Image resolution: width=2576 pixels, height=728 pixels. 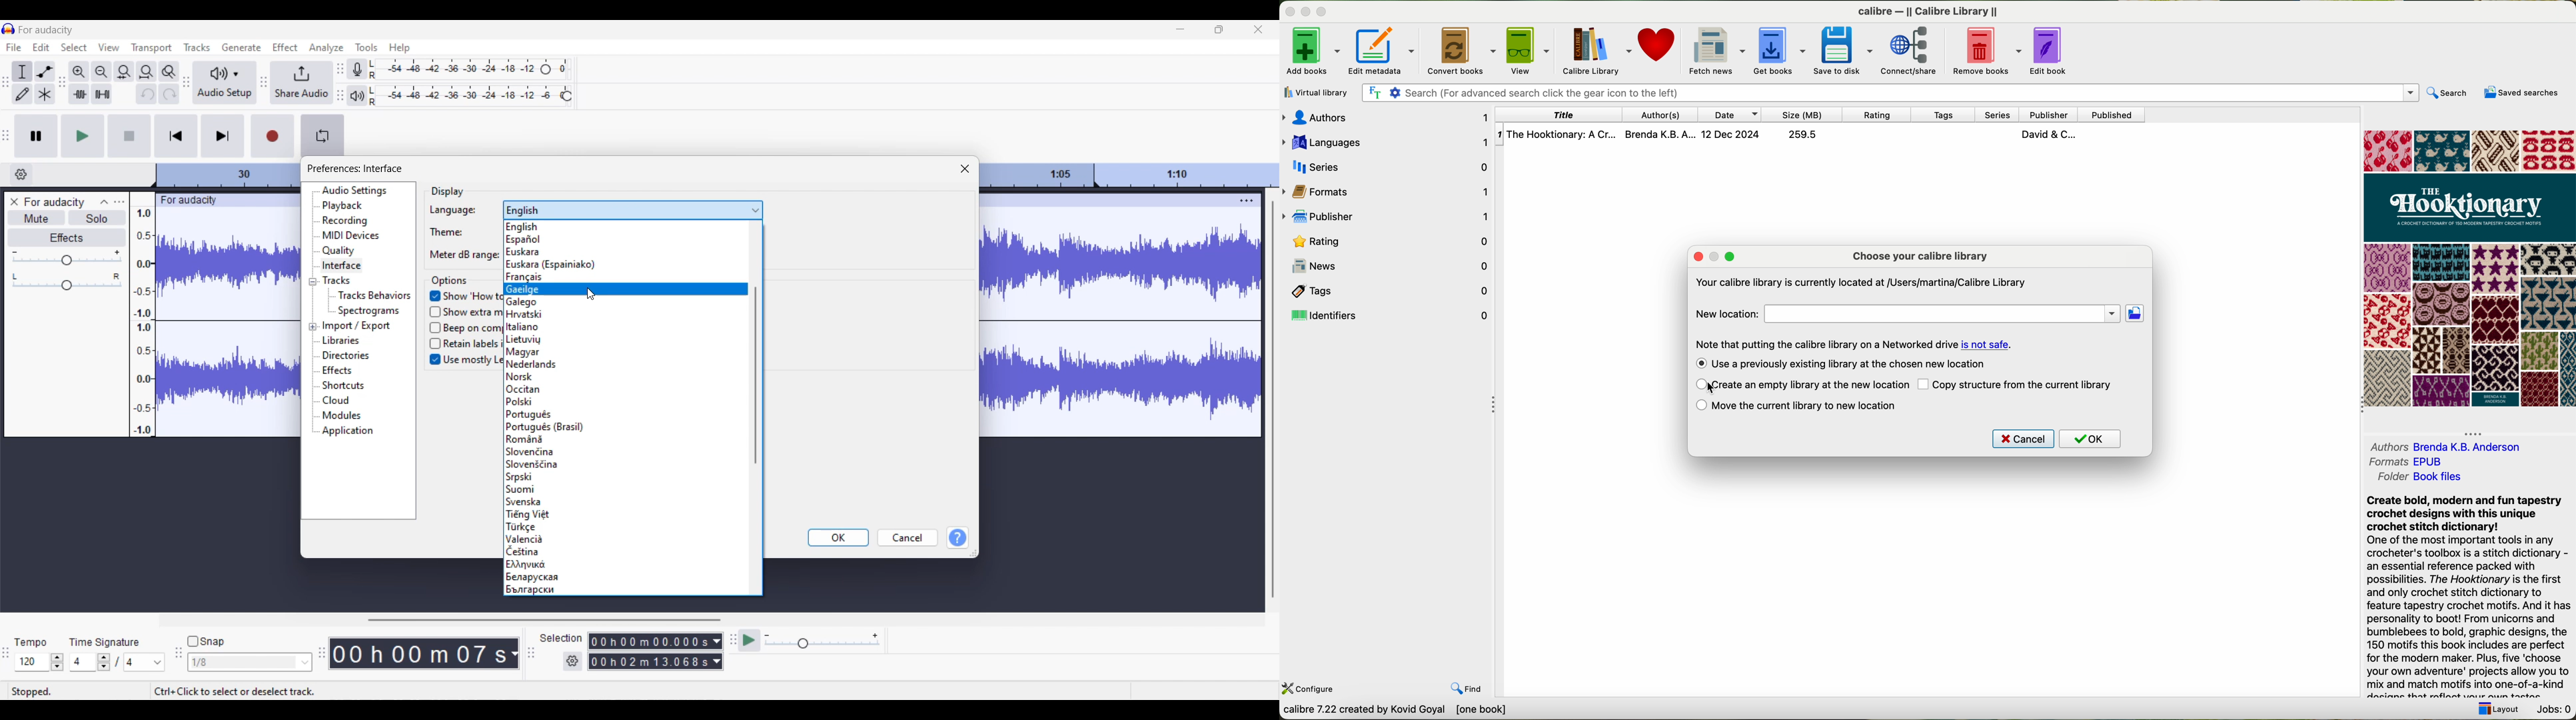 What do you see at coordinates (73, 47) in the screenshot?
I see `Select menu` at bounding box center [73, 47].